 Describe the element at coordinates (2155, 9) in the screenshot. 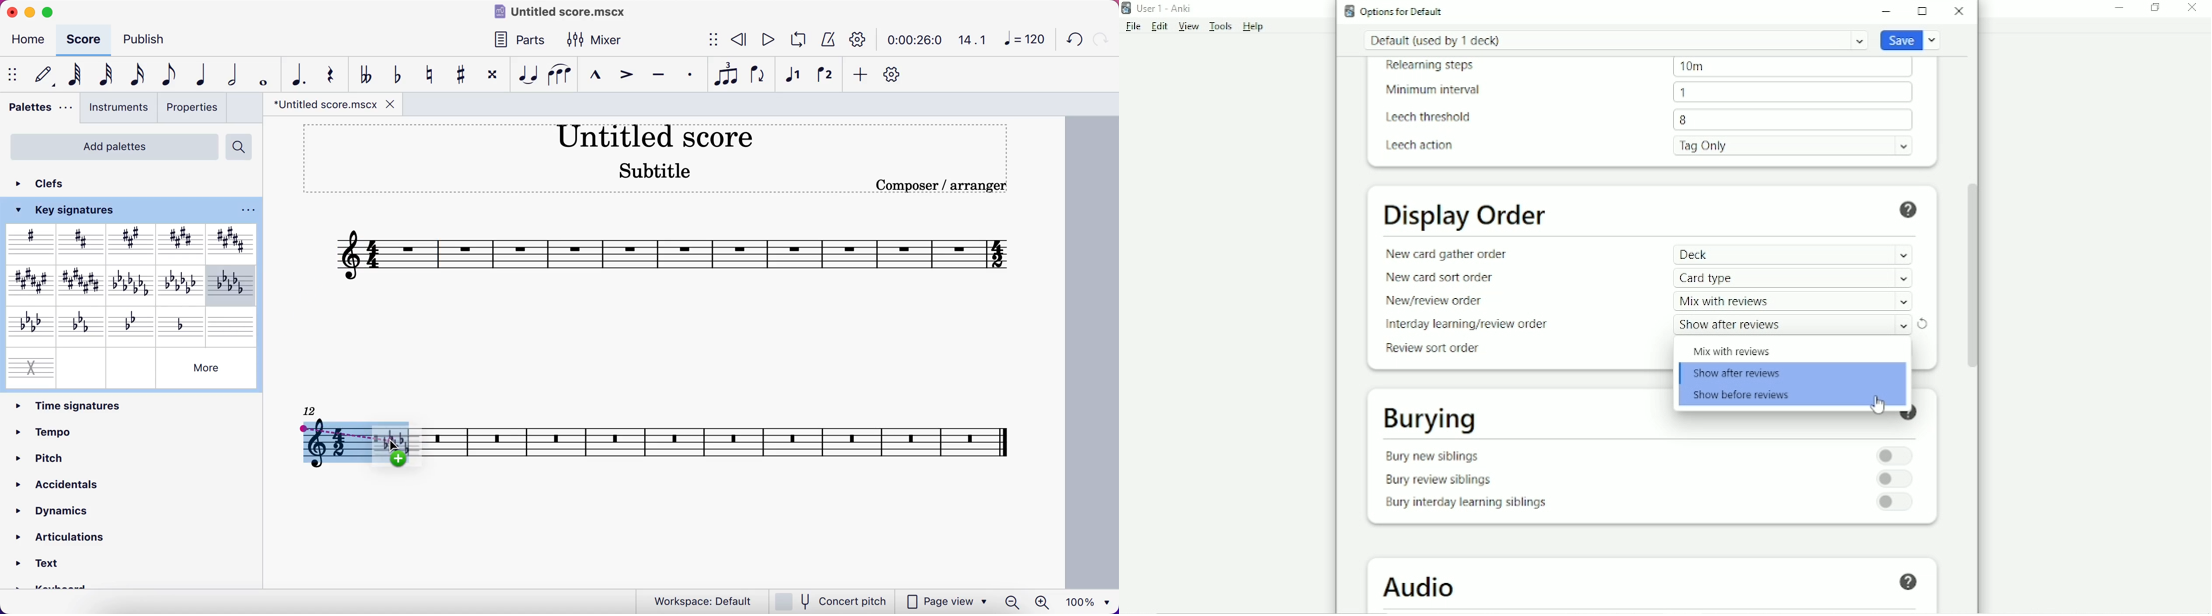

I see `Restore down` at that location.